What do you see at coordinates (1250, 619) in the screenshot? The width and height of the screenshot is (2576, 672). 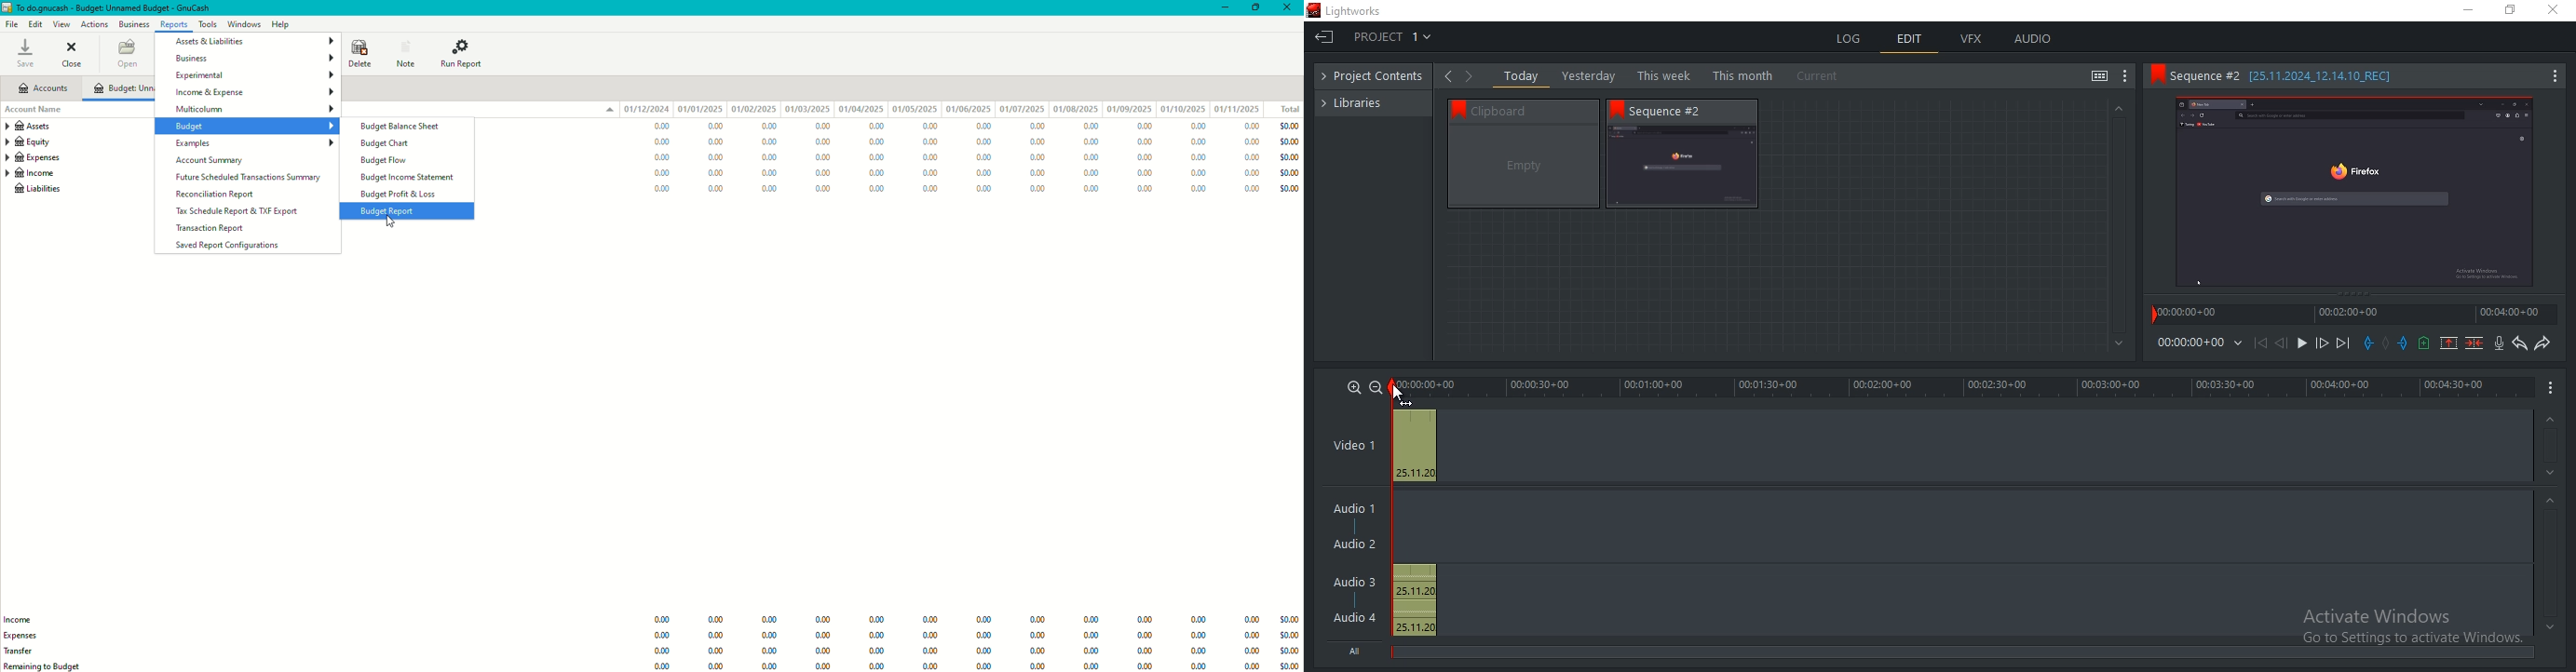 I see `0.00` at bounding box center [1250, 619].